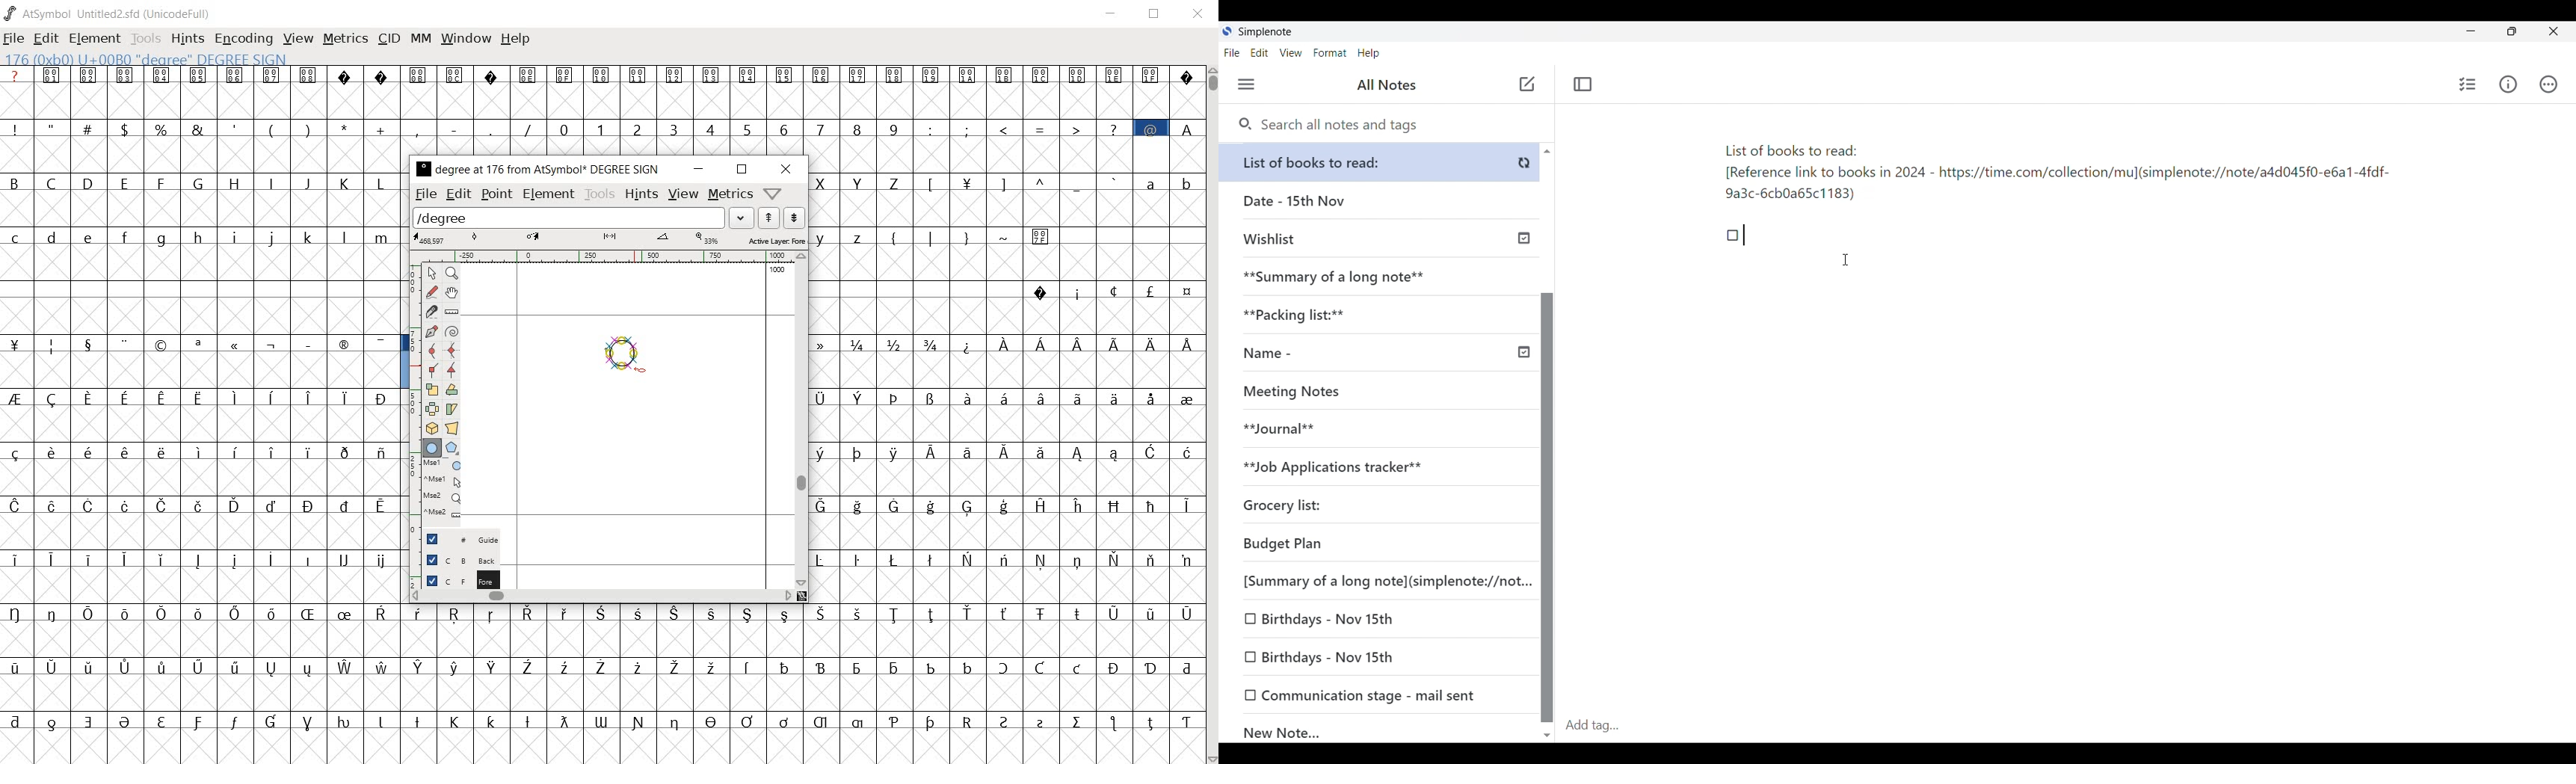  I want to click on rectangle or ellipse, so click(431, 447).